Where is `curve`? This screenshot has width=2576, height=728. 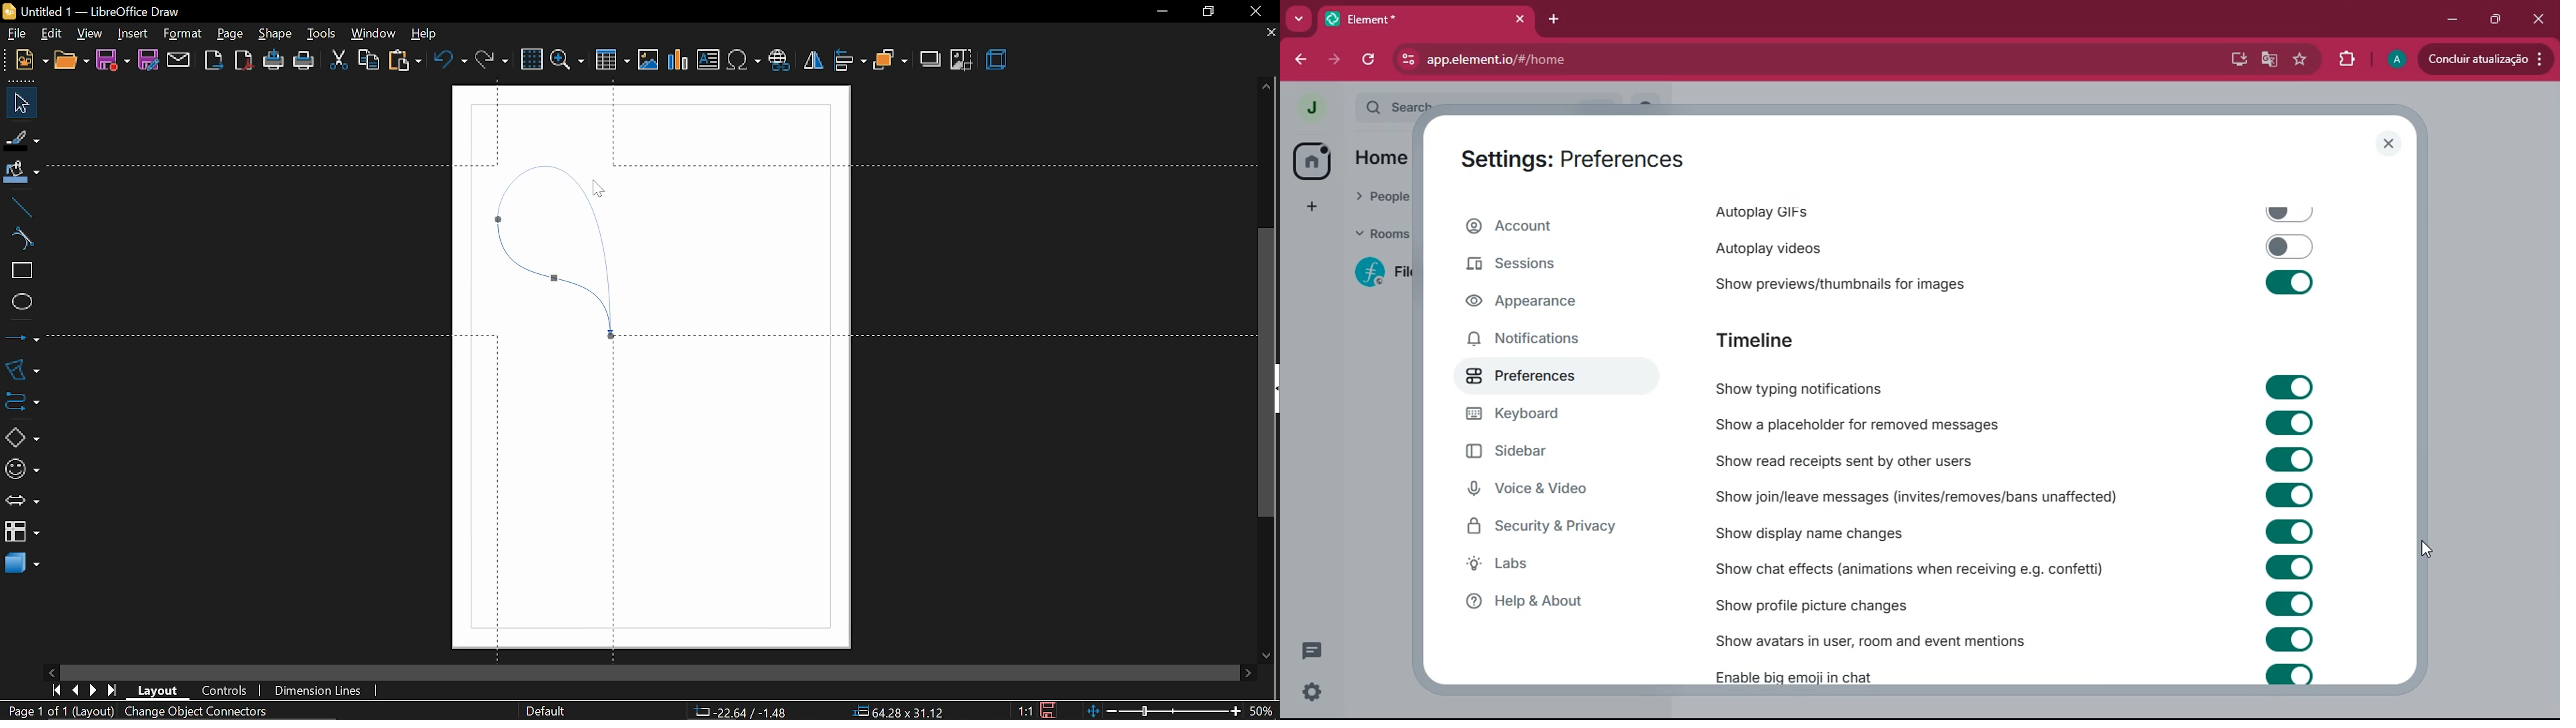
curve is located at coordinates (20, 239).